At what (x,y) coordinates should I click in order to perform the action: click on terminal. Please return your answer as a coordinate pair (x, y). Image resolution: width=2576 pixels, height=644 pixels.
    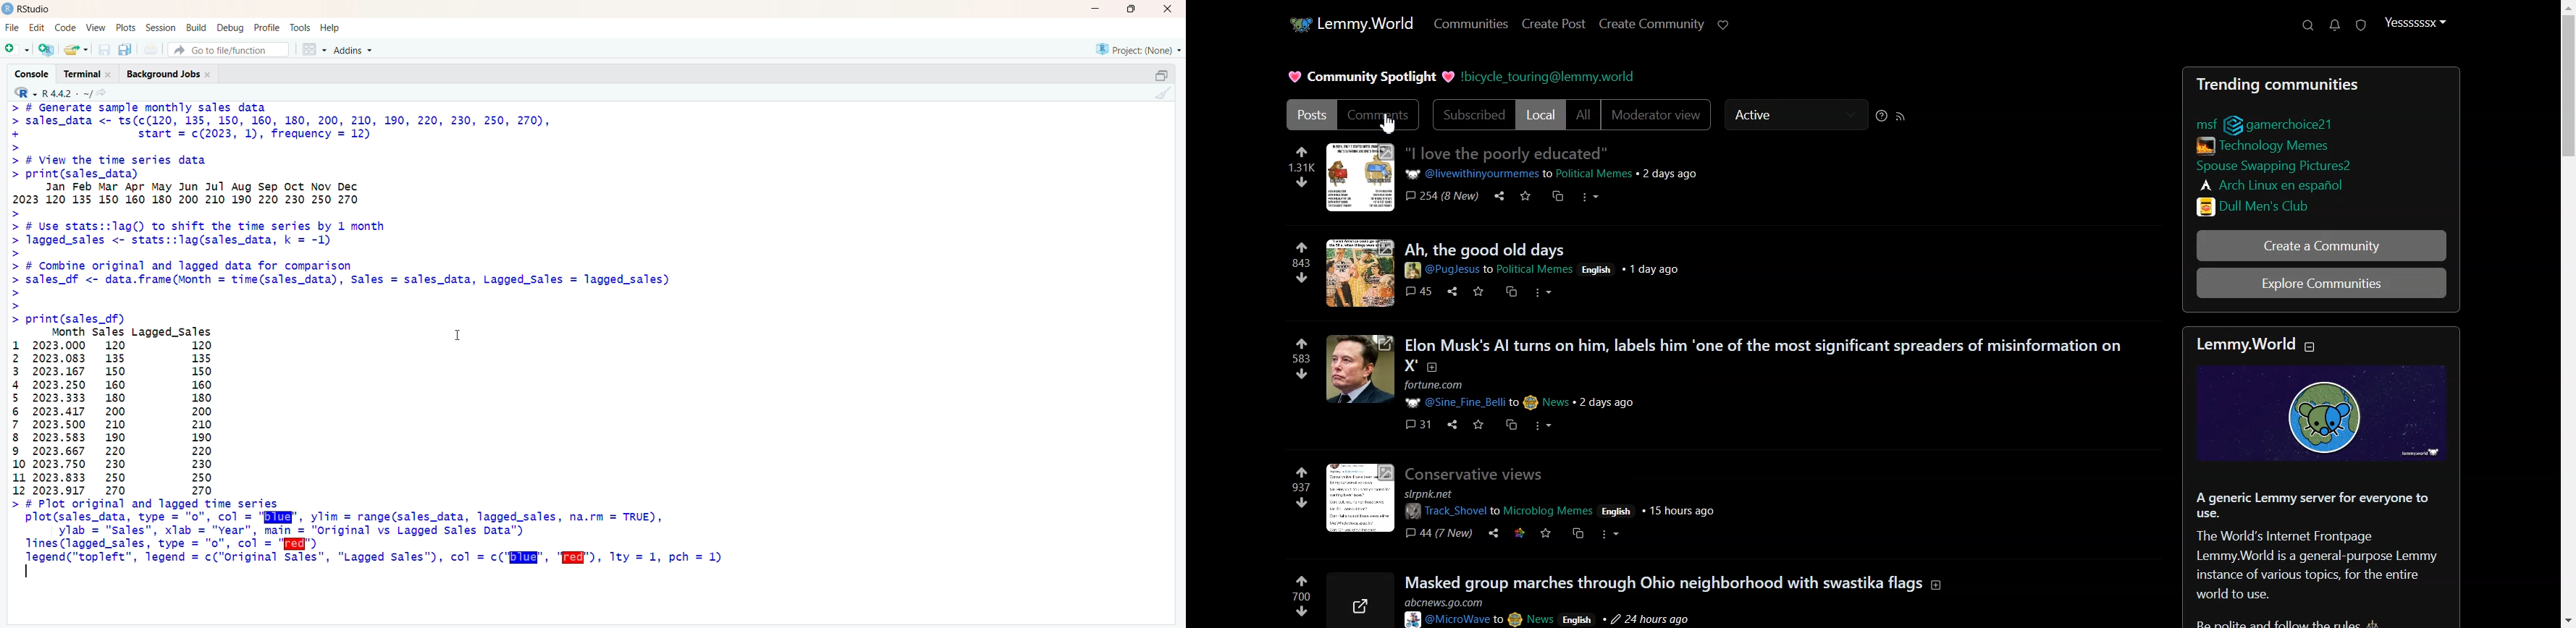
    Looking at the image, I should click on (86, 74).